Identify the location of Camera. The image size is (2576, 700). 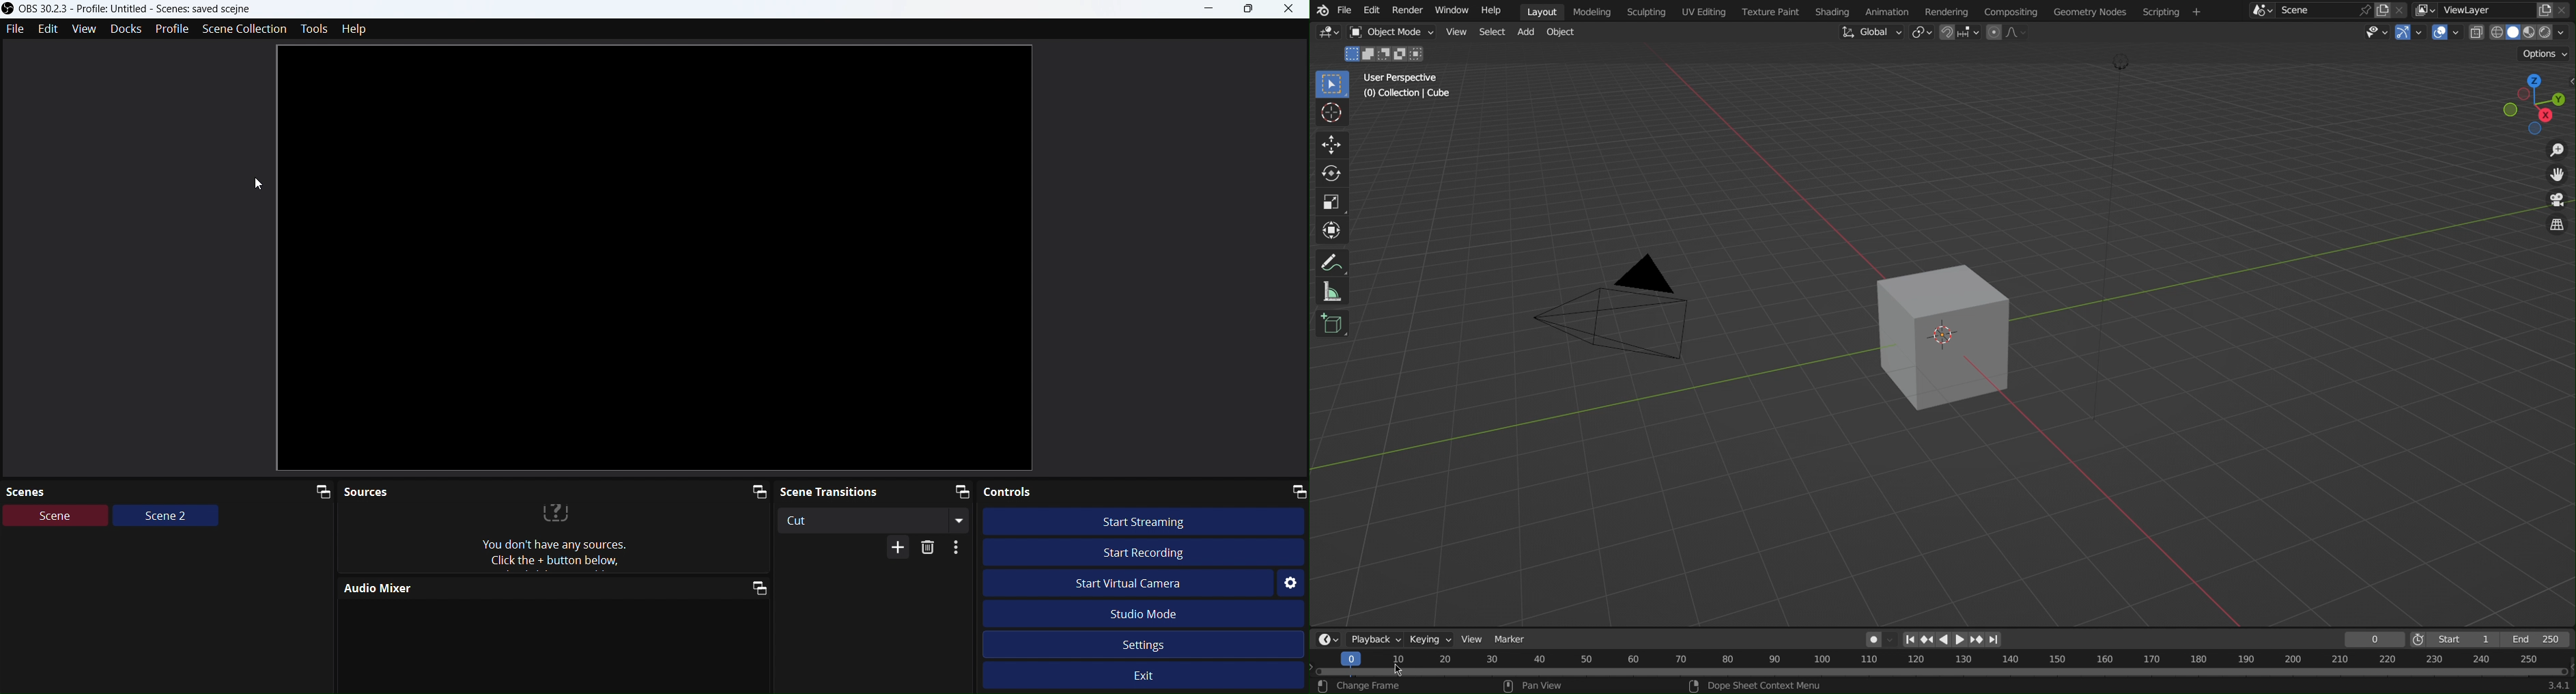
(1635, 312).